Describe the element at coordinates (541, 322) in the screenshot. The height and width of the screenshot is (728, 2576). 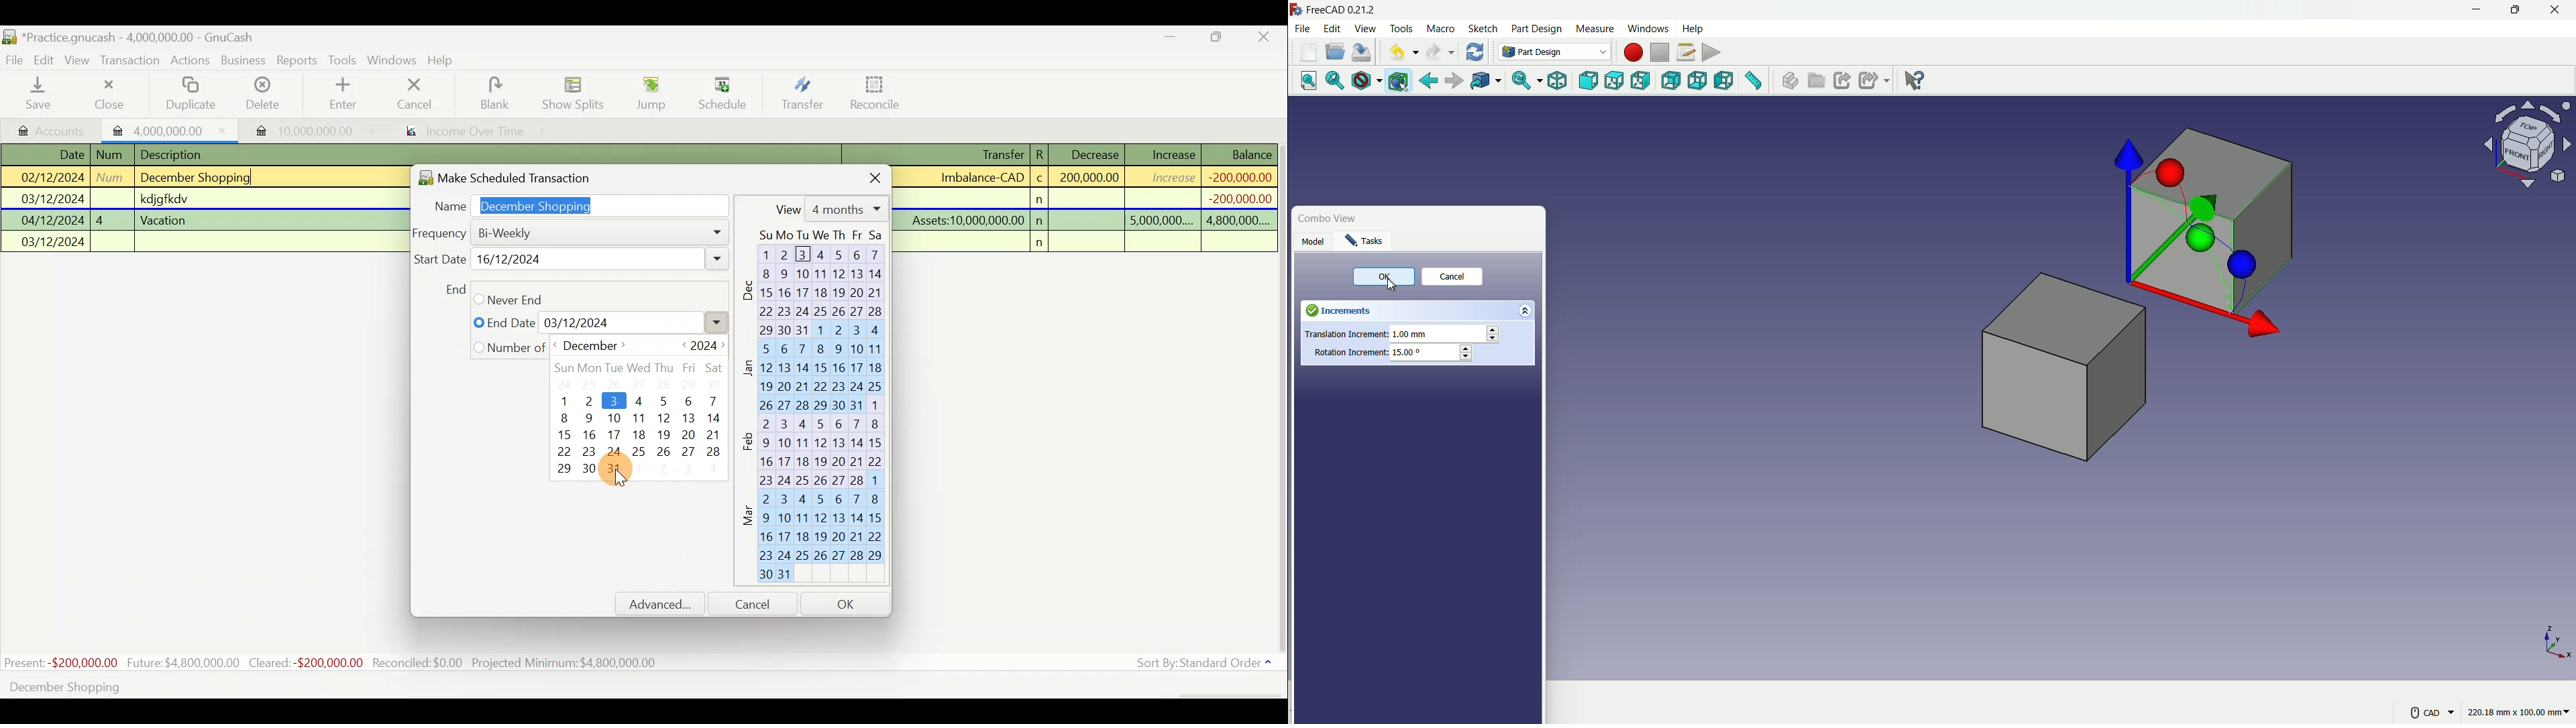
I see `Quarterly` at that location.